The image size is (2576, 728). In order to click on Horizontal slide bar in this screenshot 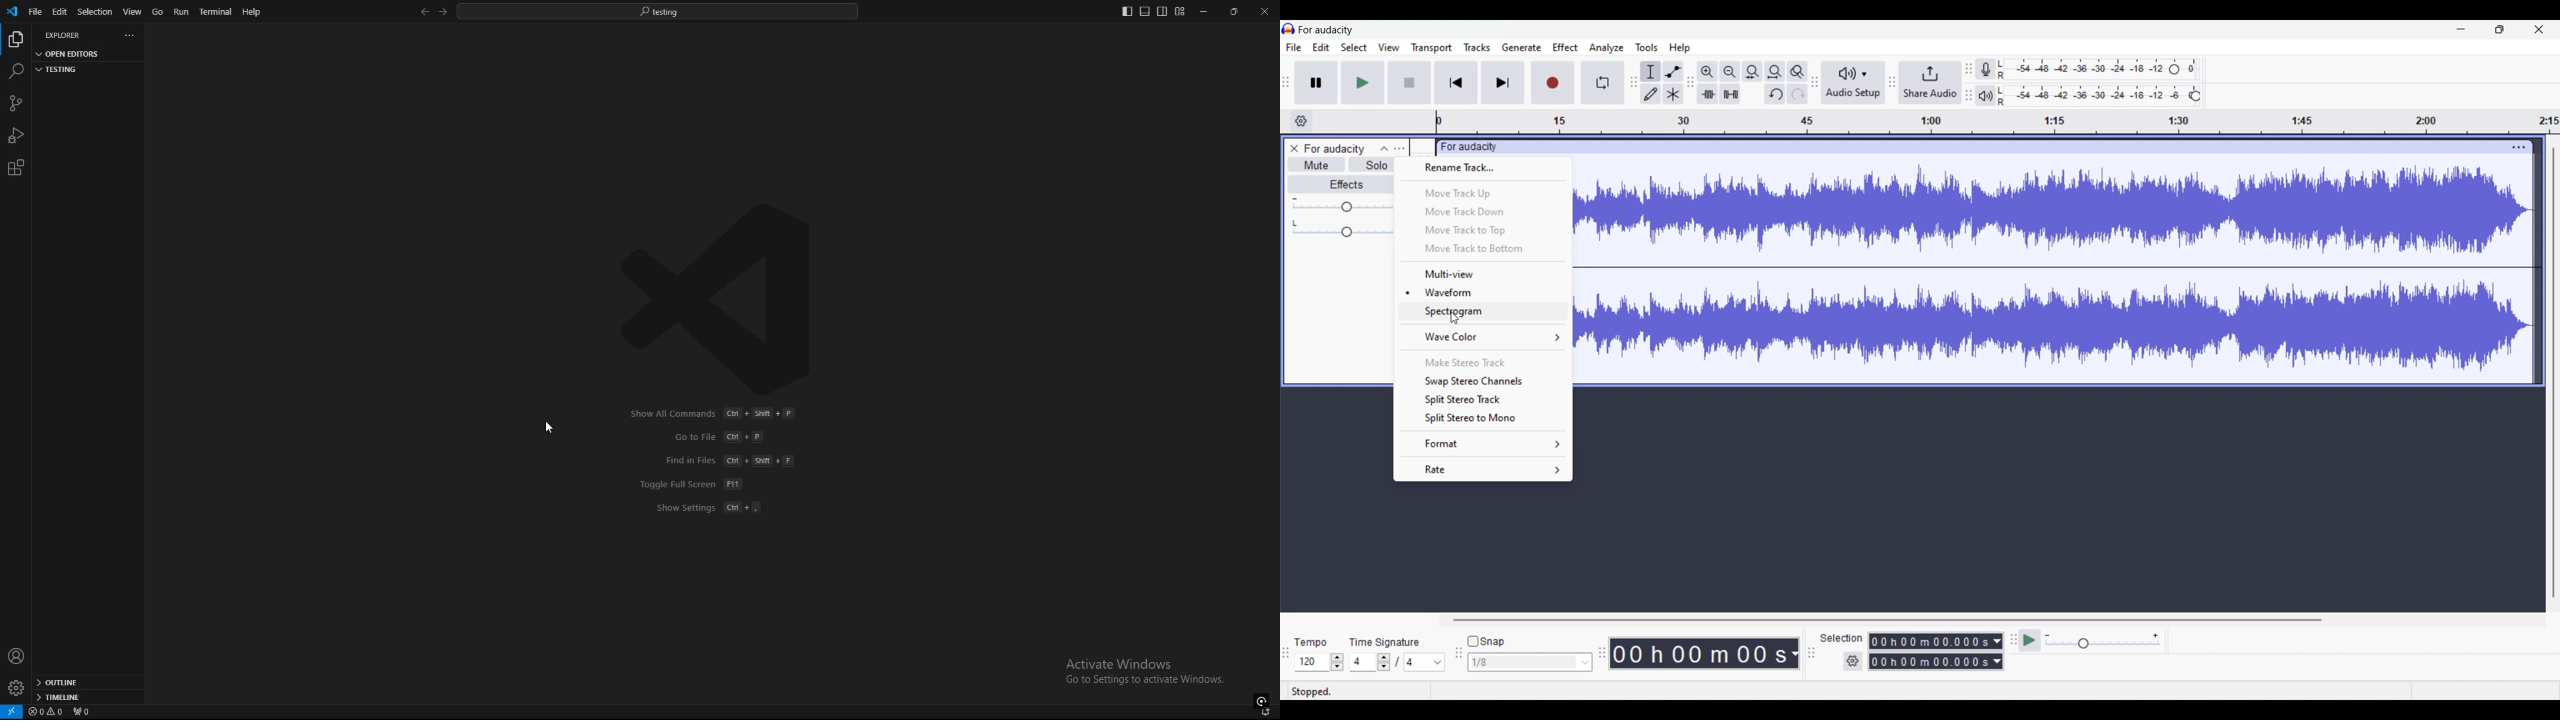, I will do `click(1888, 620)`.